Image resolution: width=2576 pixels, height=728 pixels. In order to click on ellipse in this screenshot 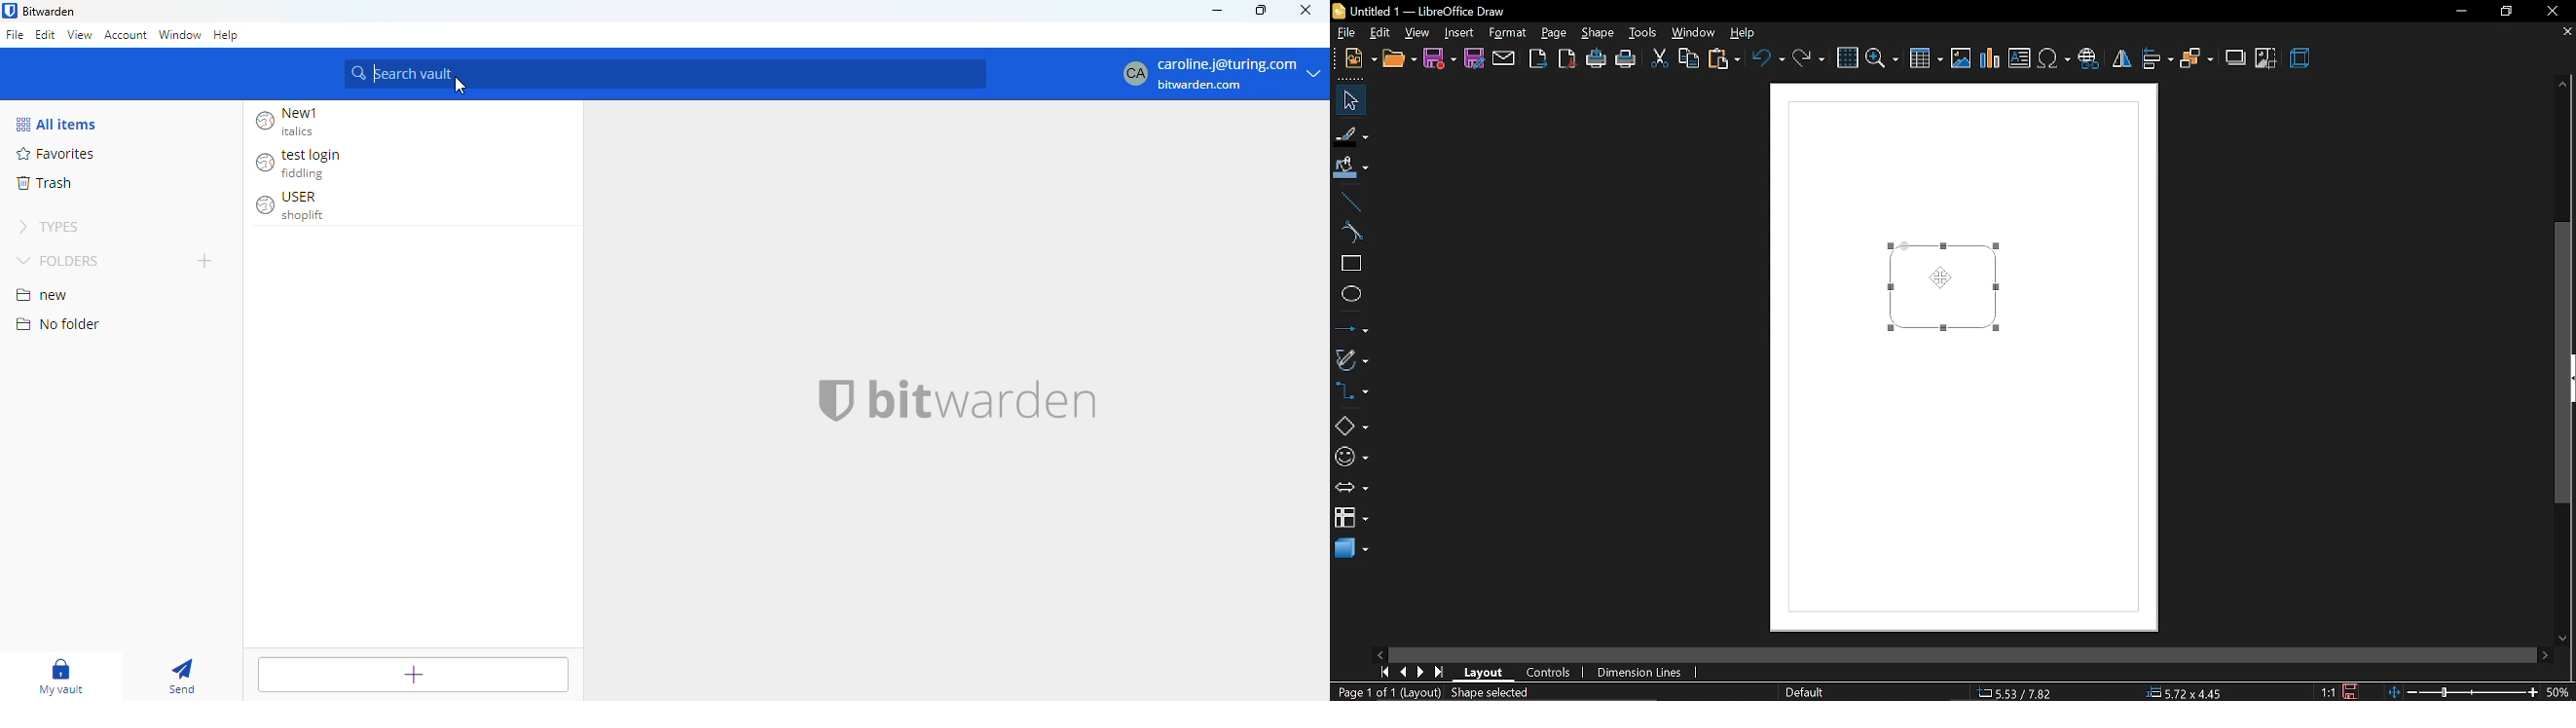, I will do `click(1351, 297)`.